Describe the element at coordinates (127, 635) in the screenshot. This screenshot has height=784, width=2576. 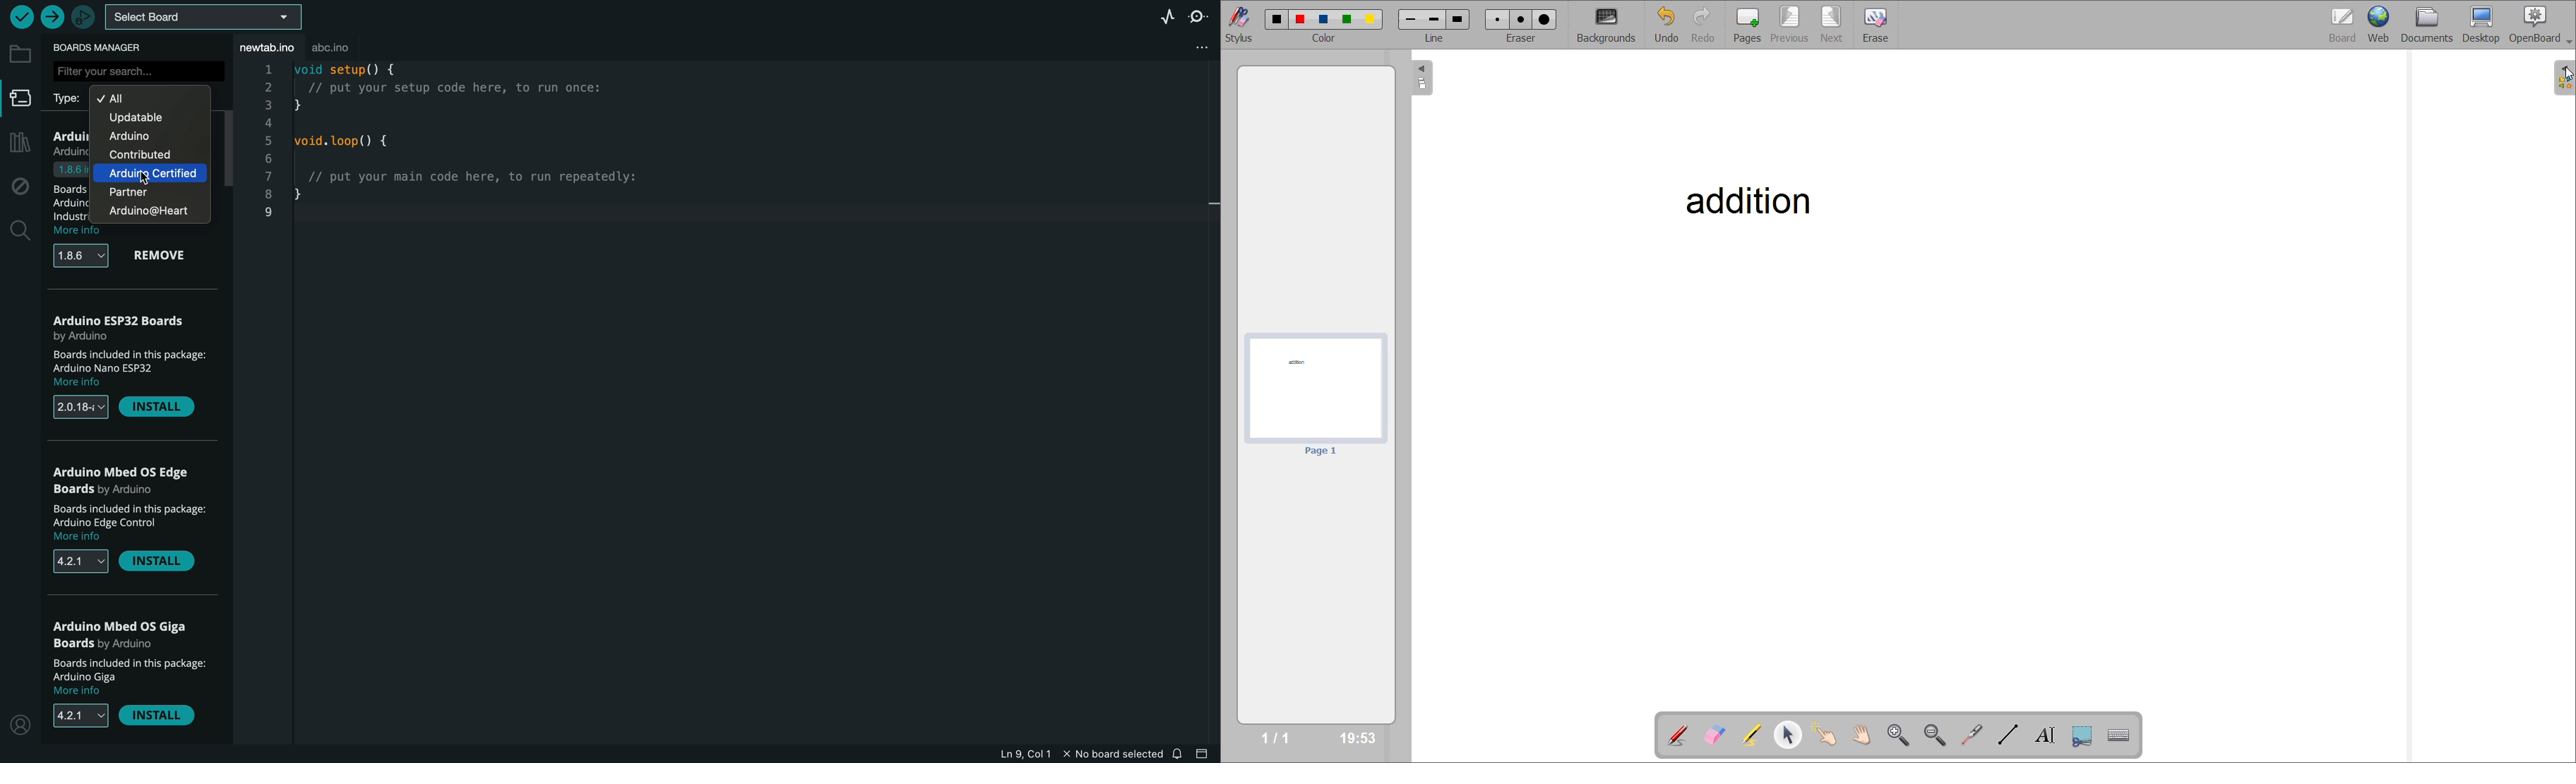
I see `OS Giga ` at that location.